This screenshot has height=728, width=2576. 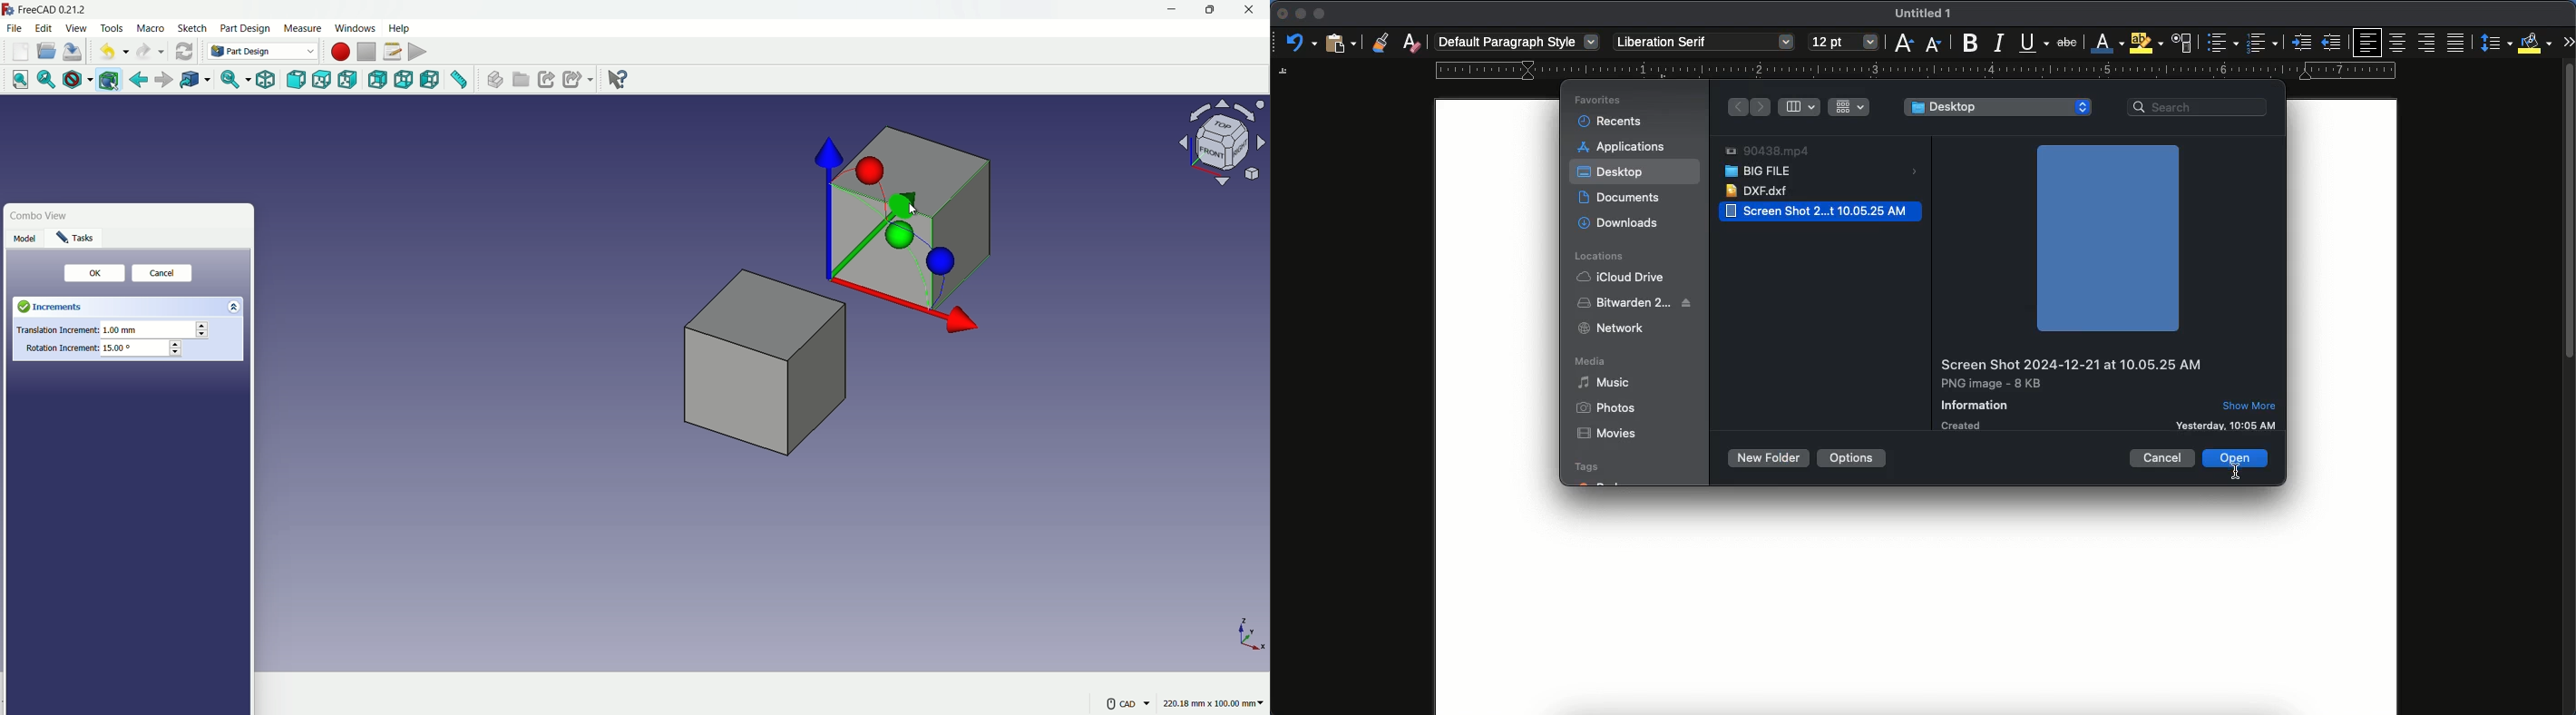 What do you see at coordinates (1412, 43) in the screenshot?
I see `clear formatting` at bounding box center [1412, 43].